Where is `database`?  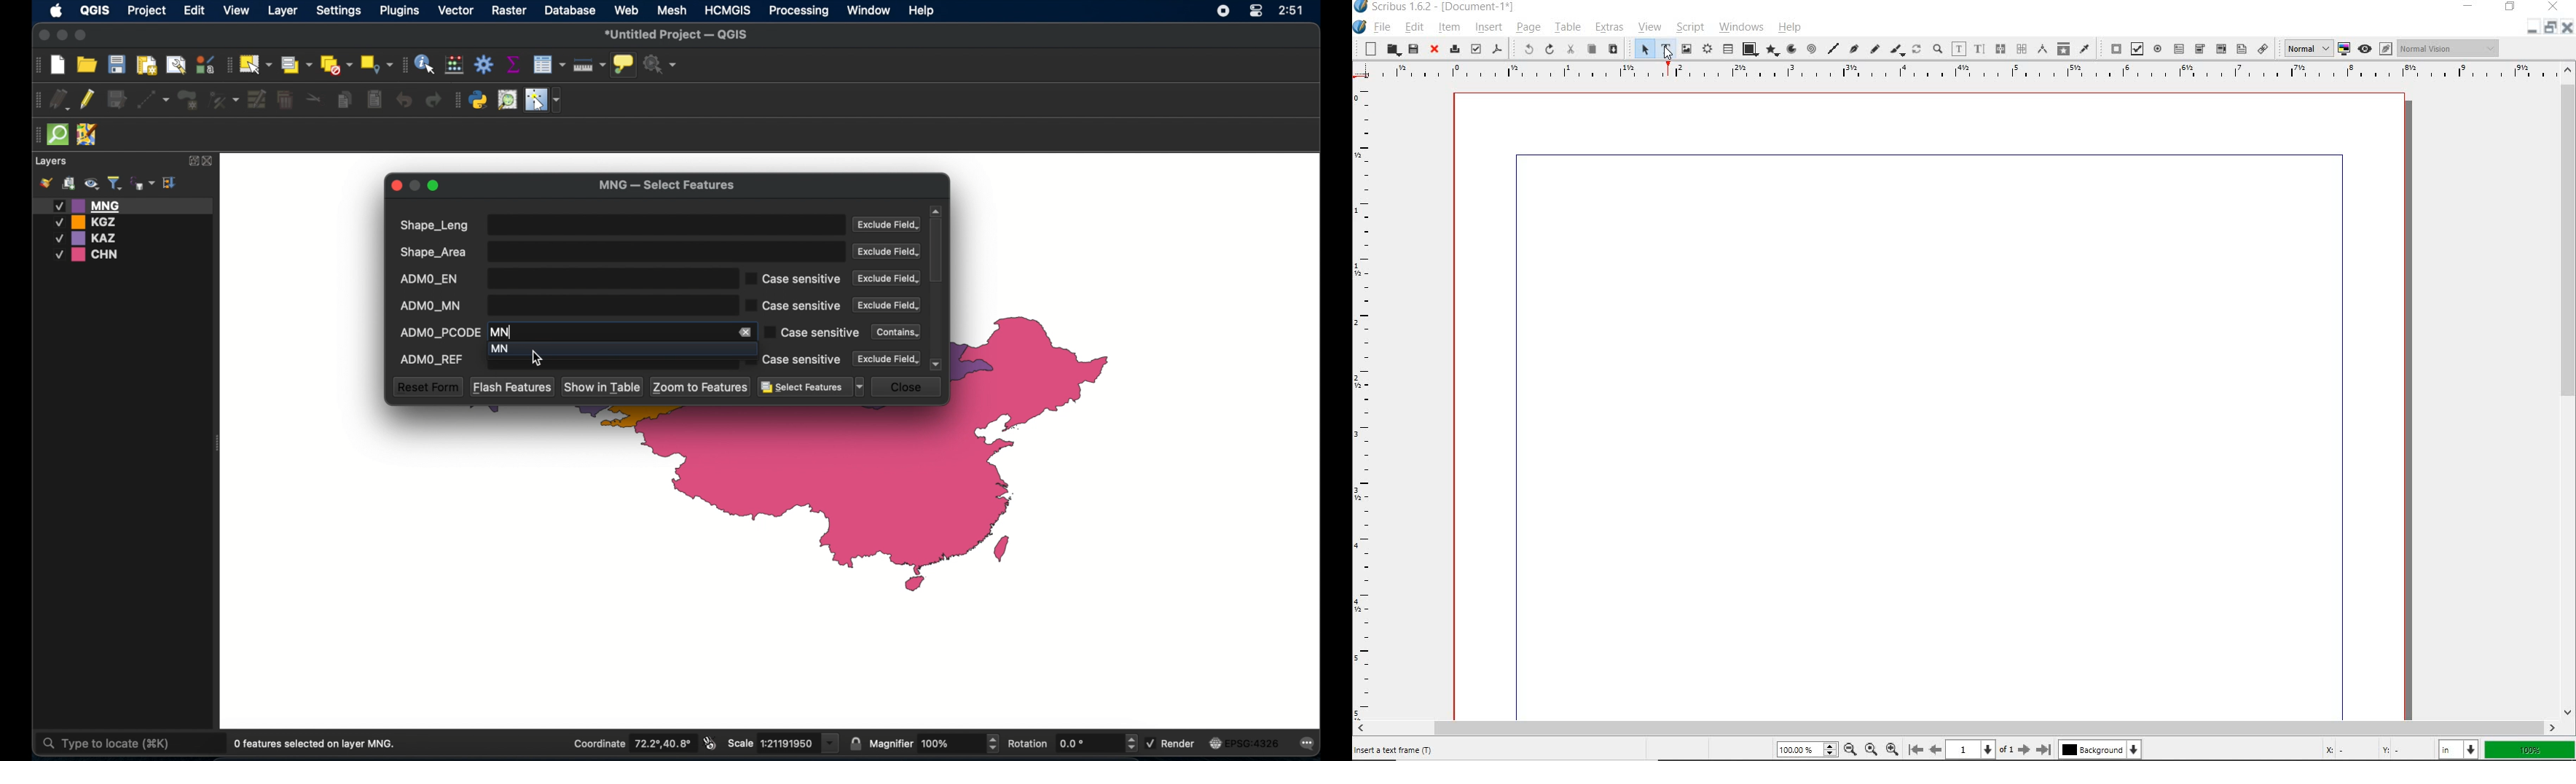 database is located at coordinates (570, 10).